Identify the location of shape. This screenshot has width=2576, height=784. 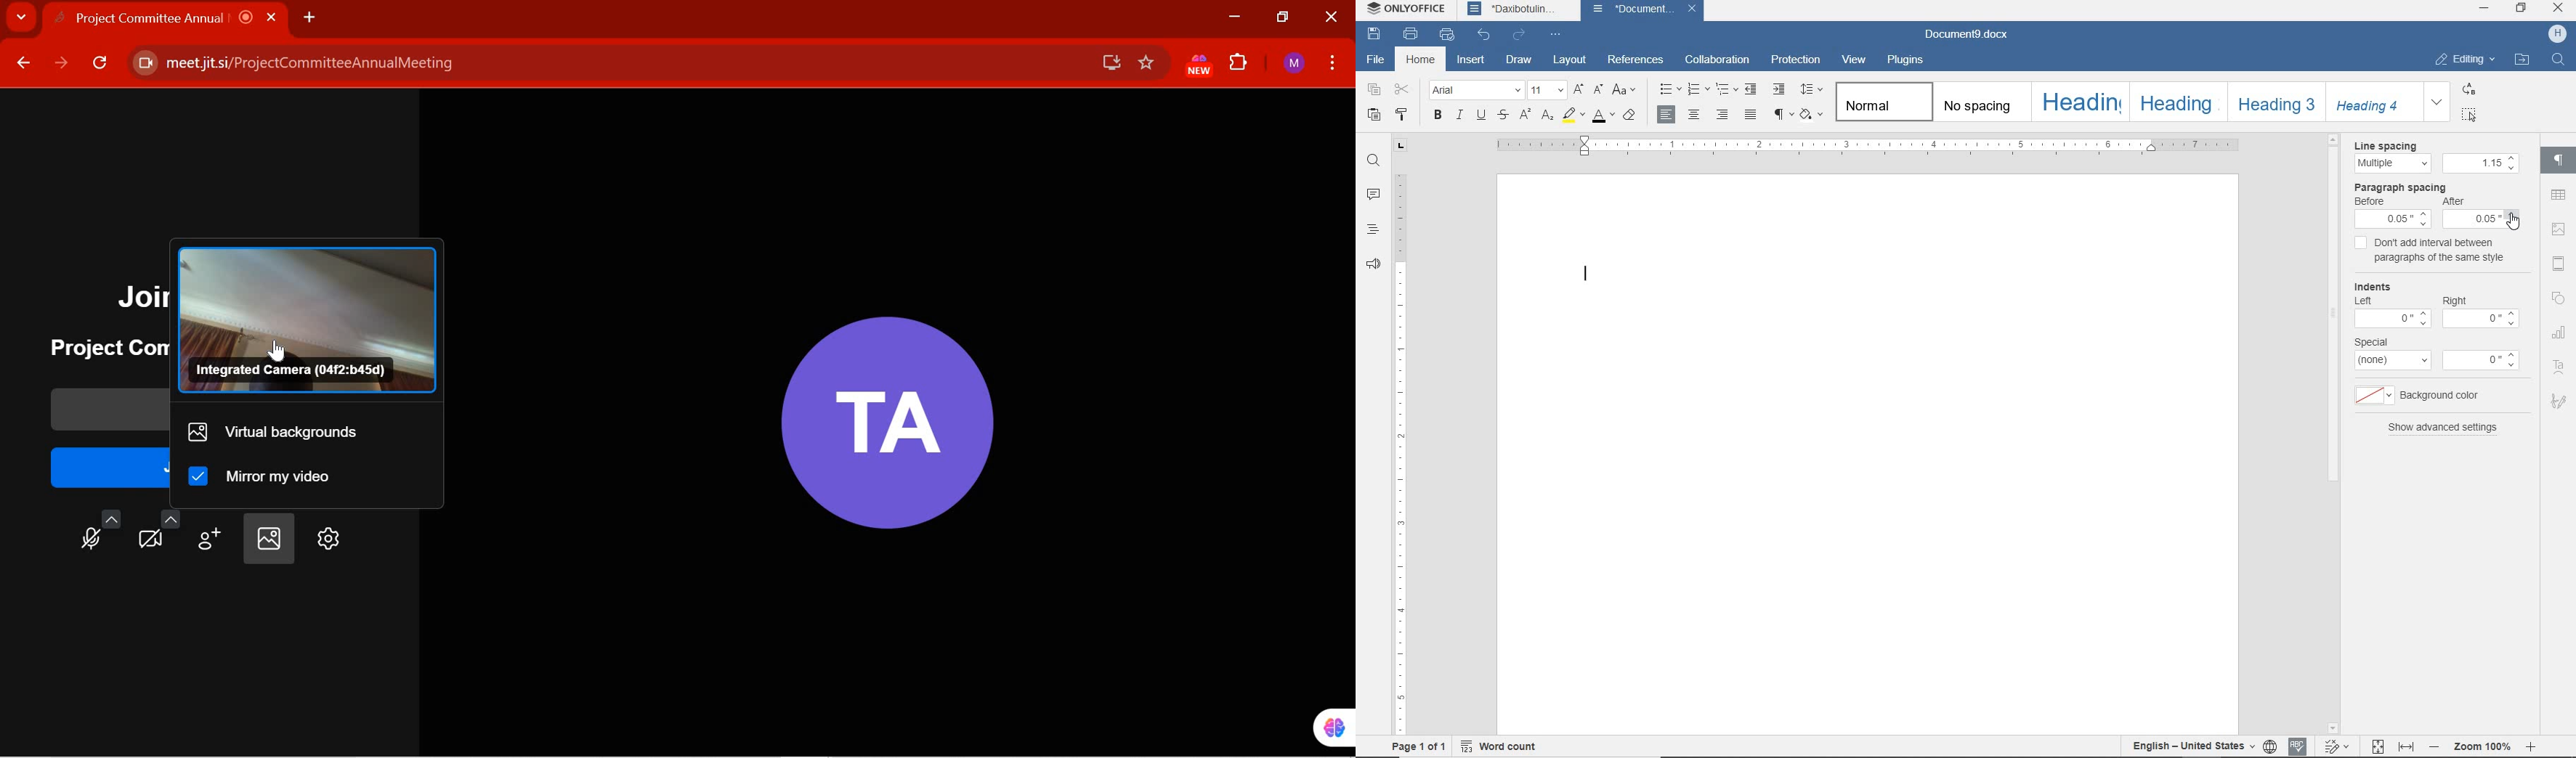
(2557, 299).